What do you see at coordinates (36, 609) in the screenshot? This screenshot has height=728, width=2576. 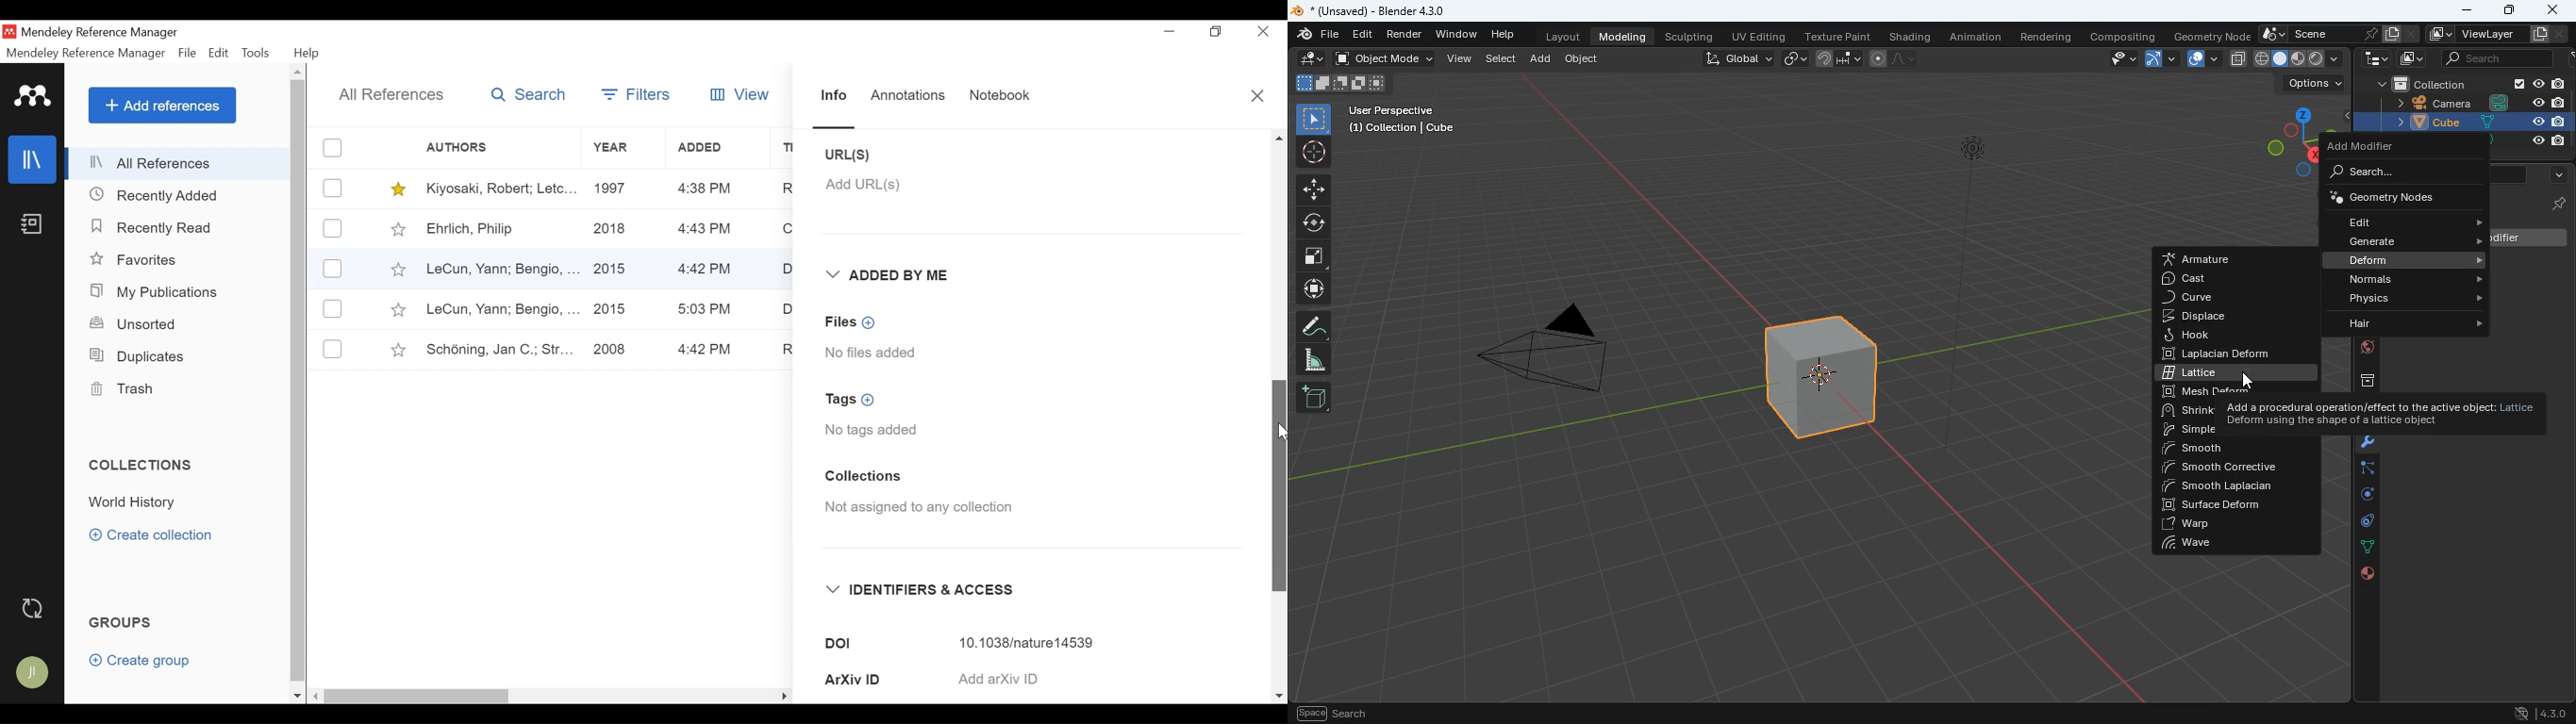 I see `Sync` at bounding box center [36, 609].